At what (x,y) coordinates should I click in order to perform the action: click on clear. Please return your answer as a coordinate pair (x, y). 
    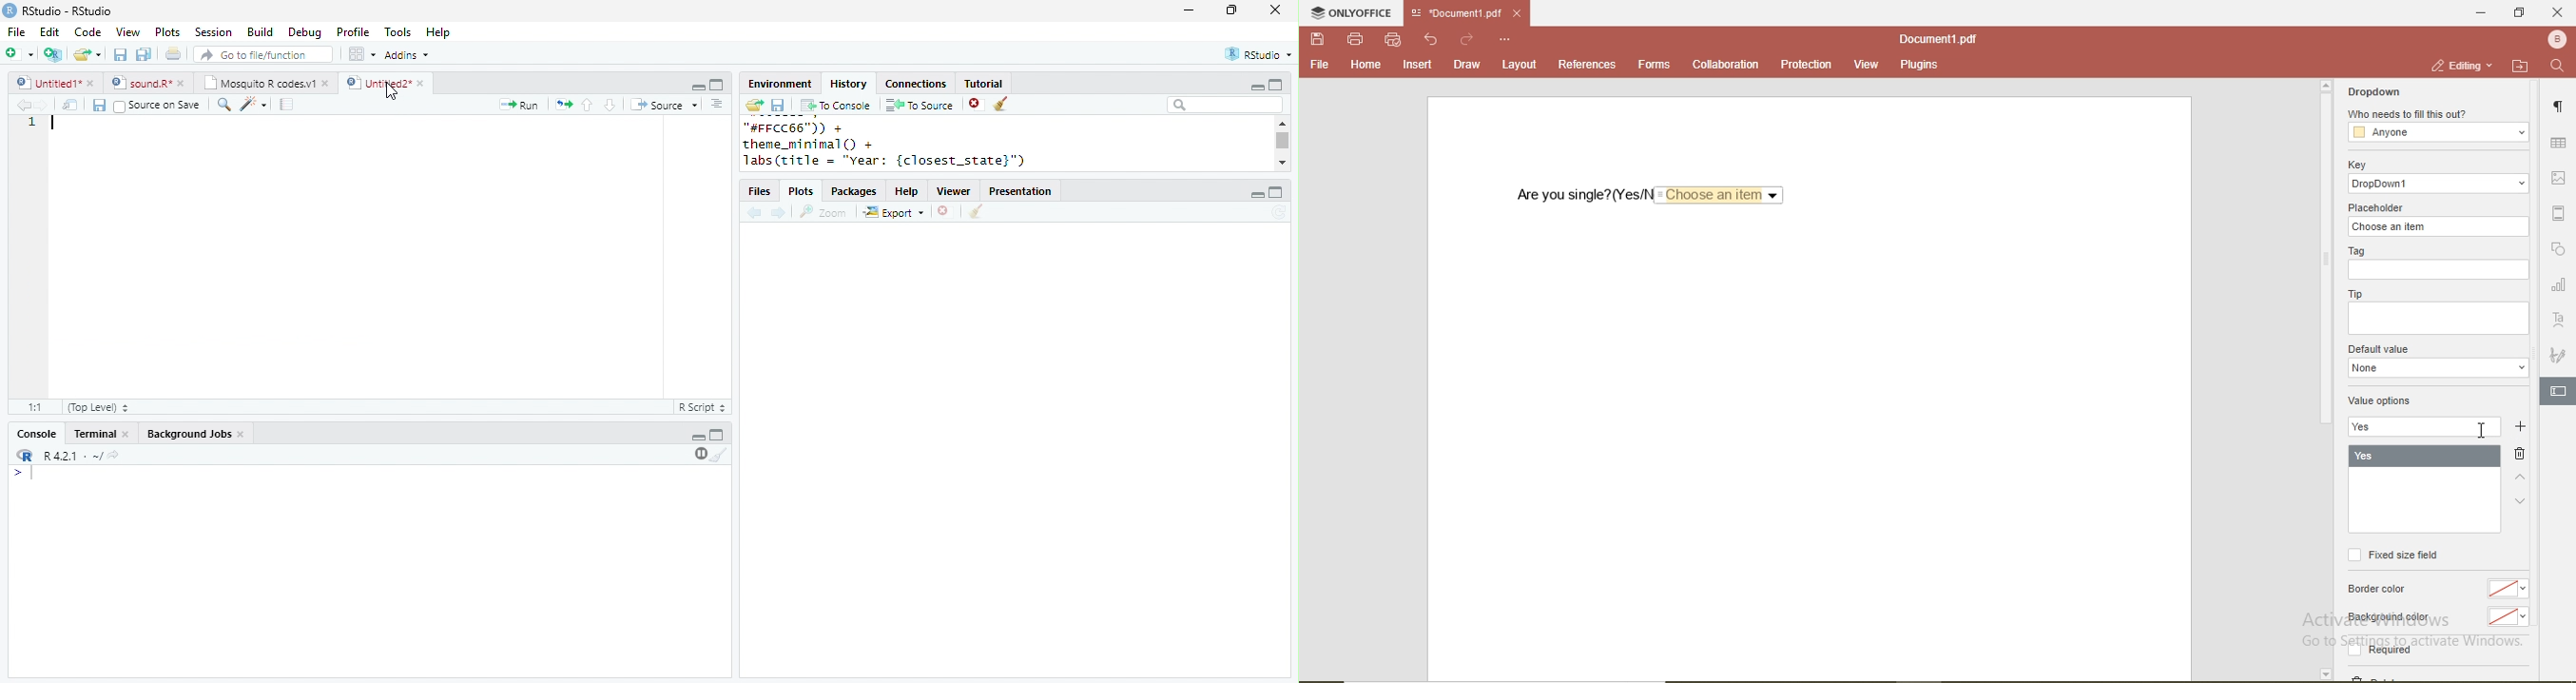
    Looking at the image, I should click on (1002, 105).